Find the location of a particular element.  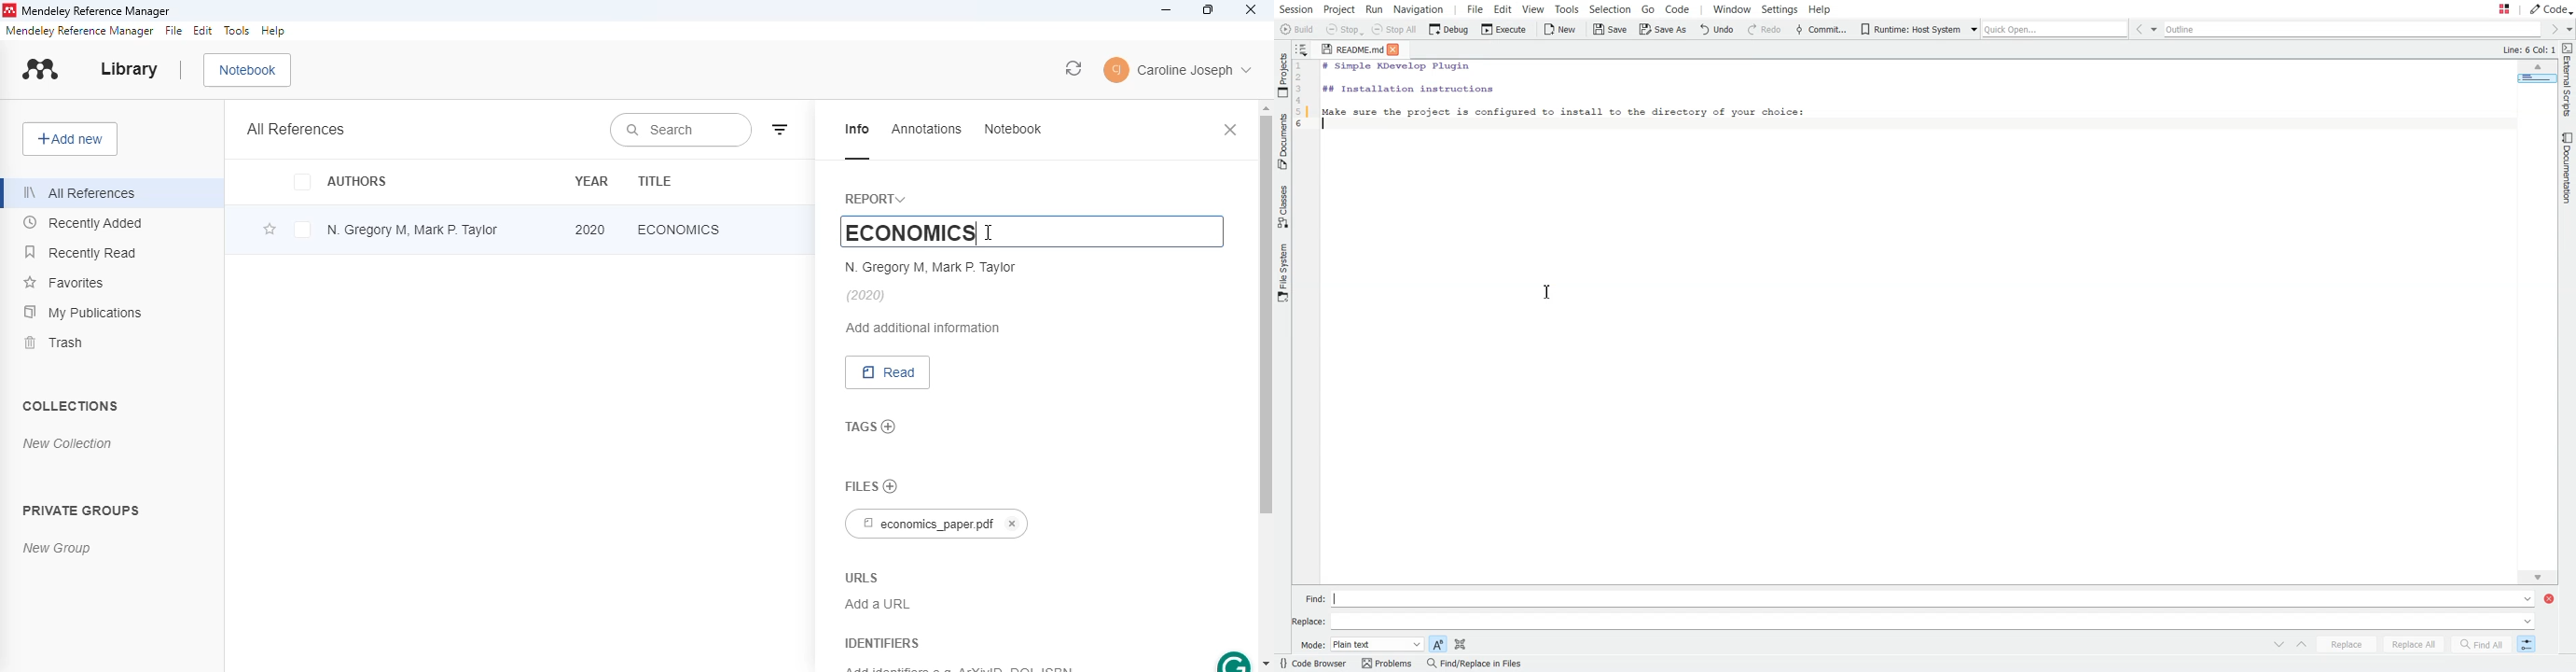

search is located at coordinates (680, 130).